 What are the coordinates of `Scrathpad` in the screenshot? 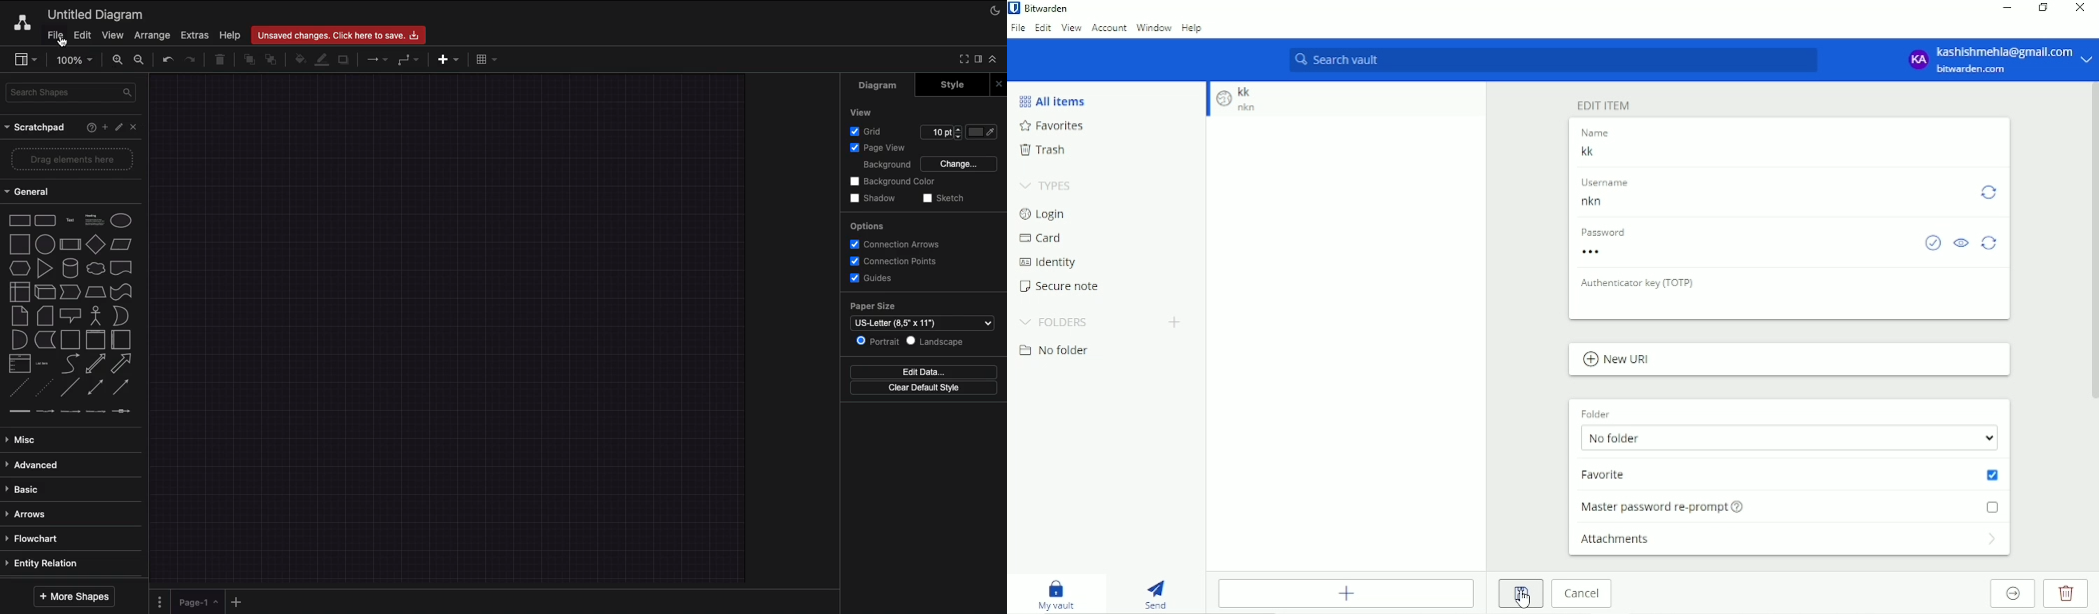 It's located at (36, 128).